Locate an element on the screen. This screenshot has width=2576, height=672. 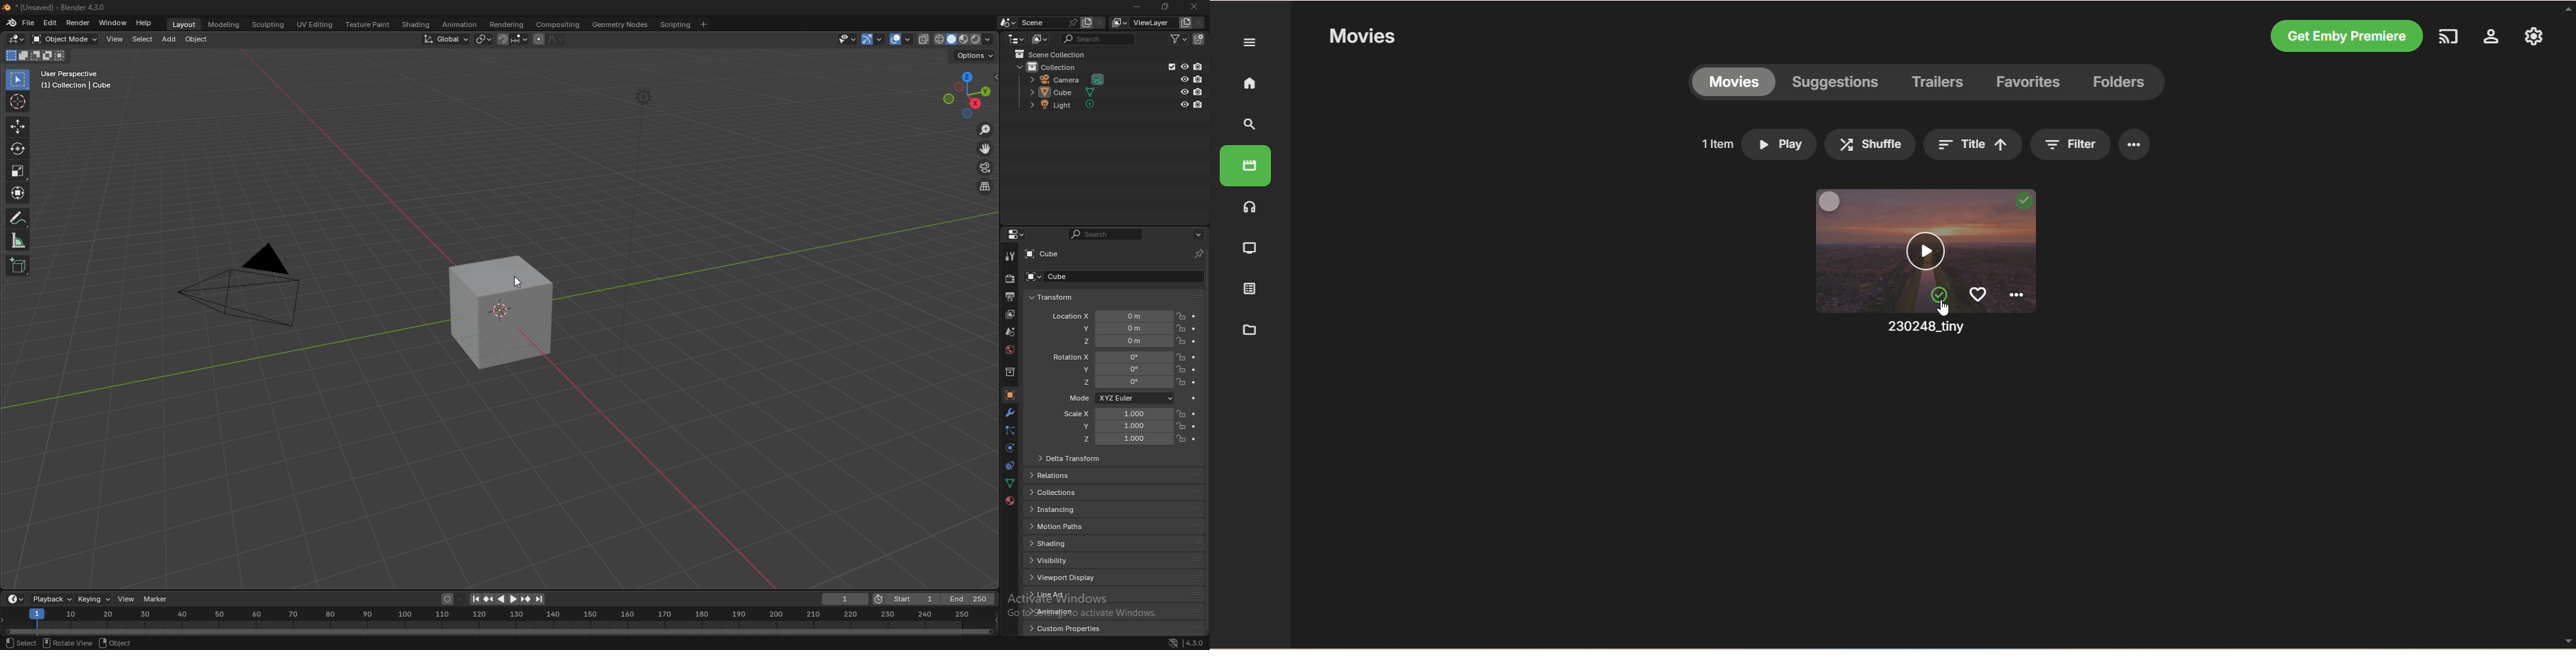
cursor is located at coordinates (527, 283).